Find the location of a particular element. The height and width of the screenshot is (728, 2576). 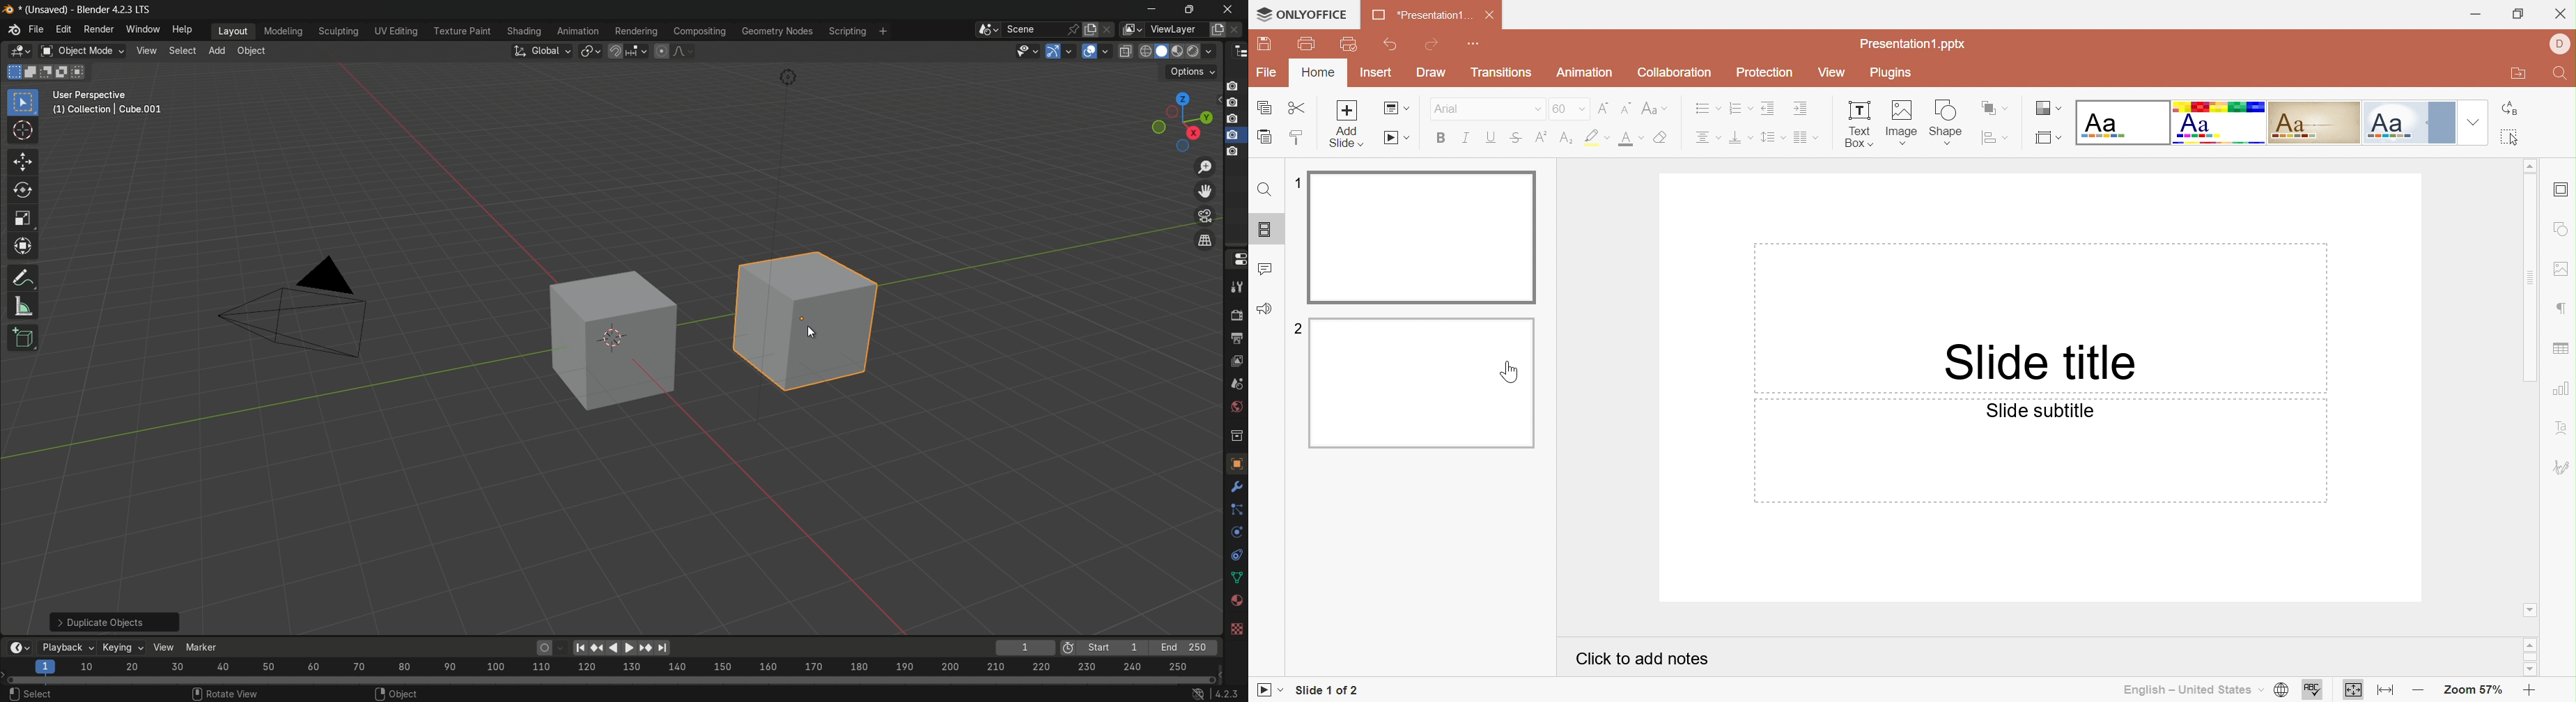

Scroll Down is located at coordinates (2530, 669).